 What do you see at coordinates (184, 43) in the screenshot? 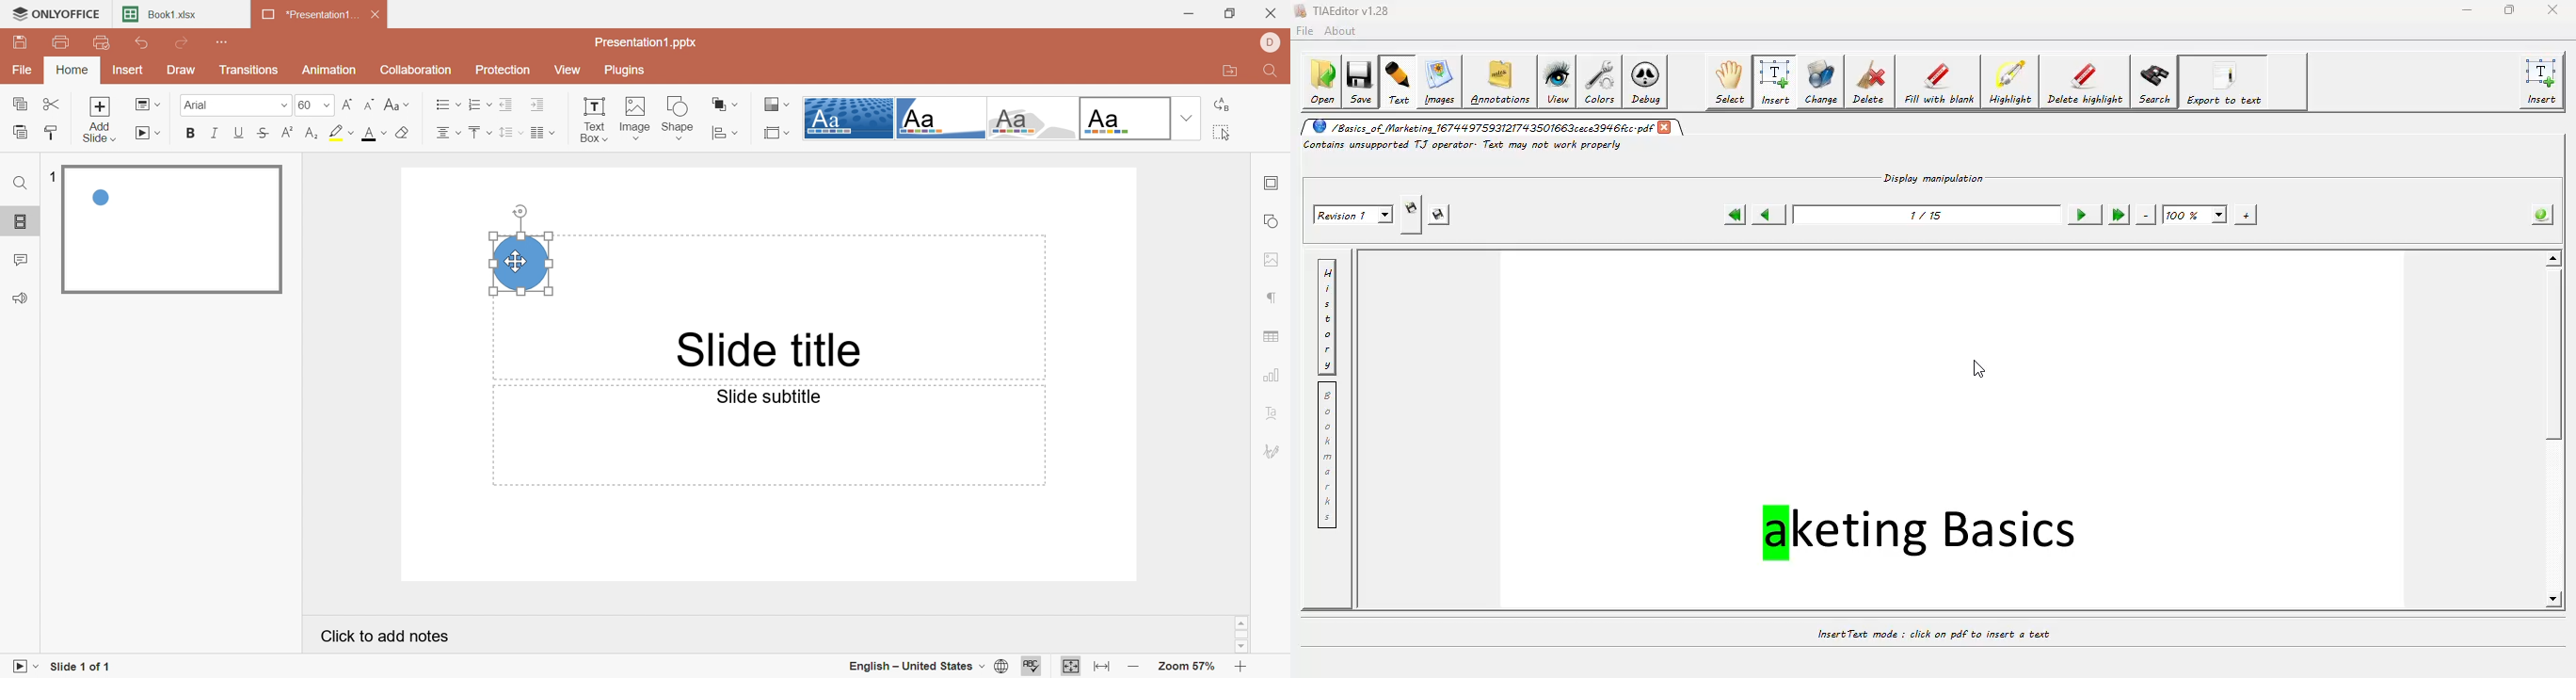
I see `Redo` at bounding box center [184, 43].